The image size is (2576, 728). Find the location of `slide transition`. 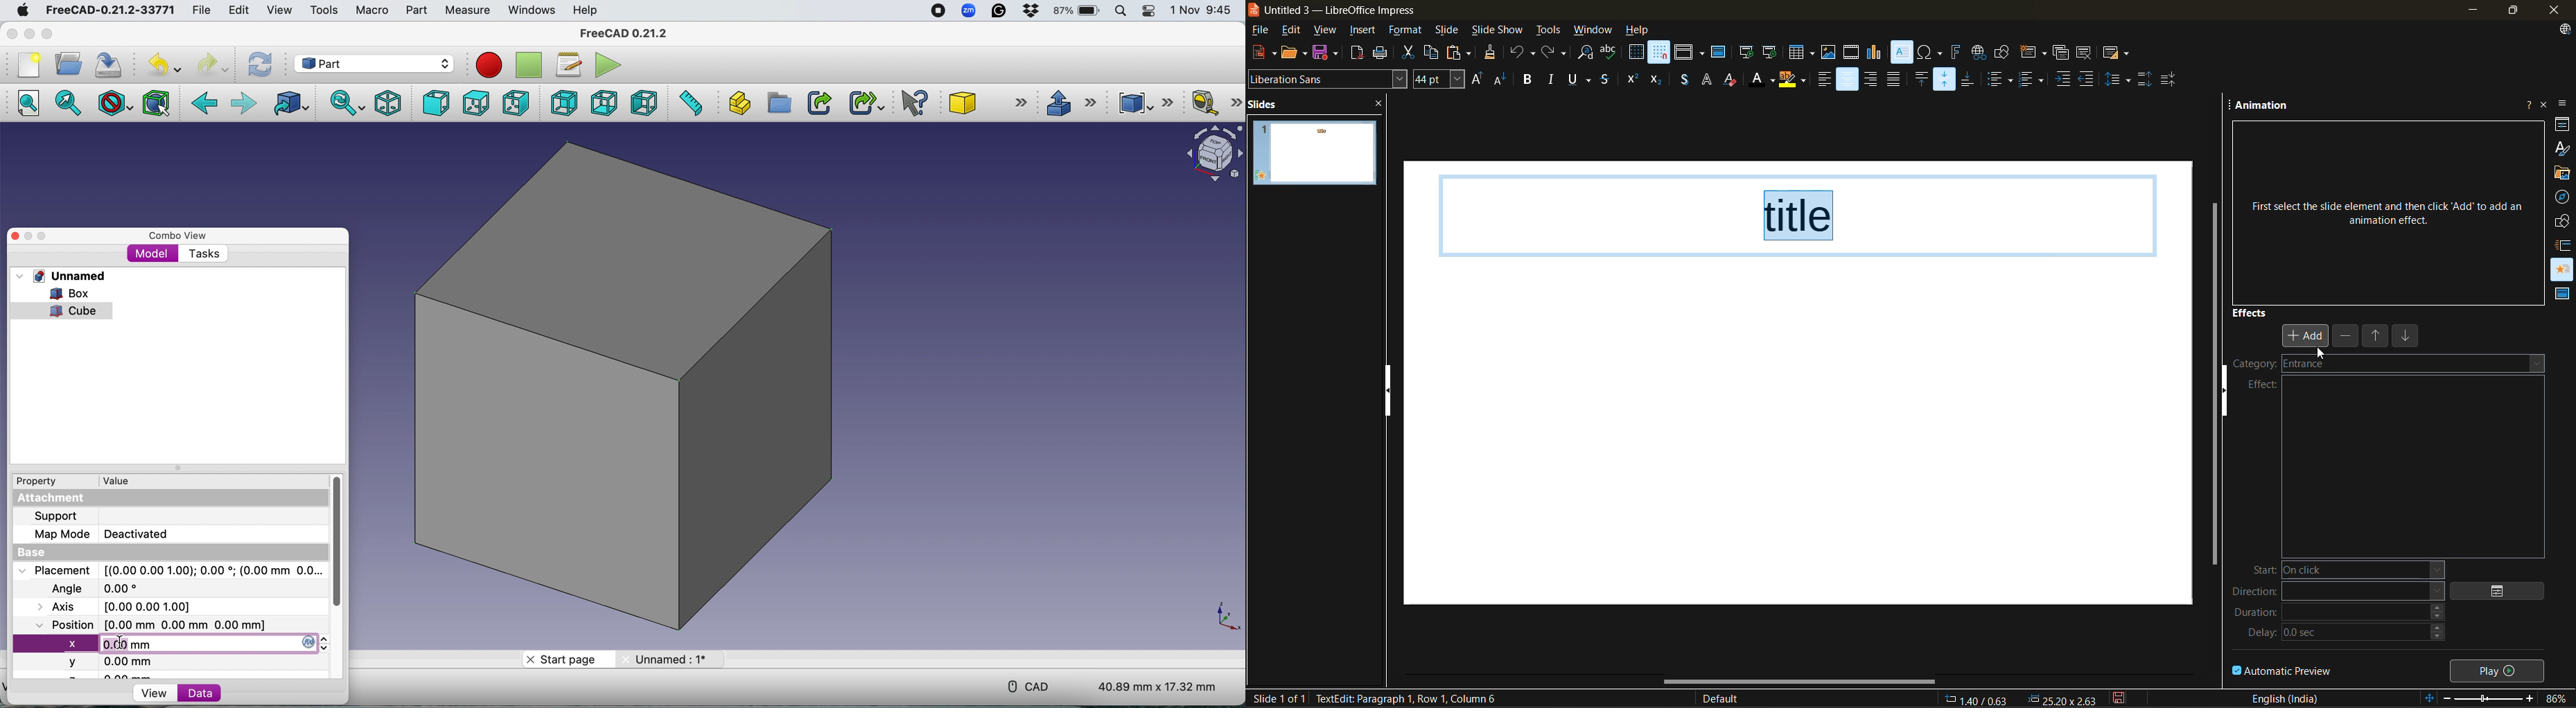

slide transition is located at coordinates (2564, 245).